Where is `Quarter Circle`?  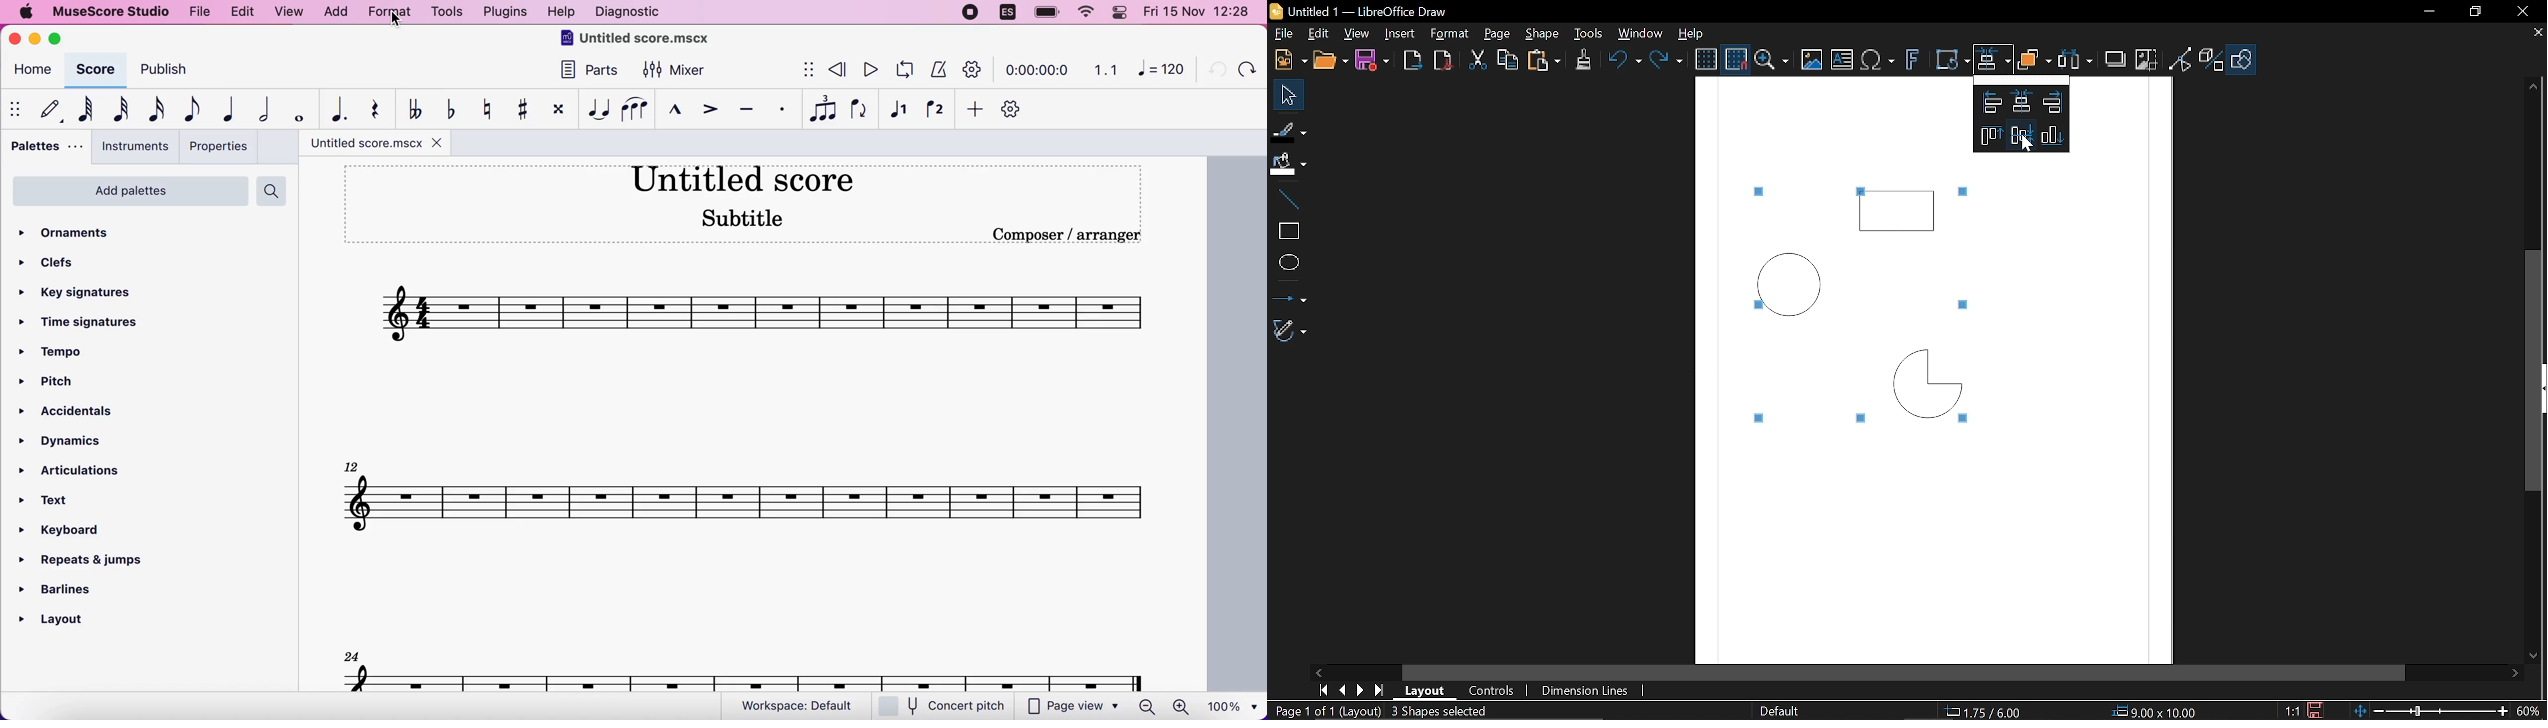 Quarter Circle is located at coordinates (1926, 382).